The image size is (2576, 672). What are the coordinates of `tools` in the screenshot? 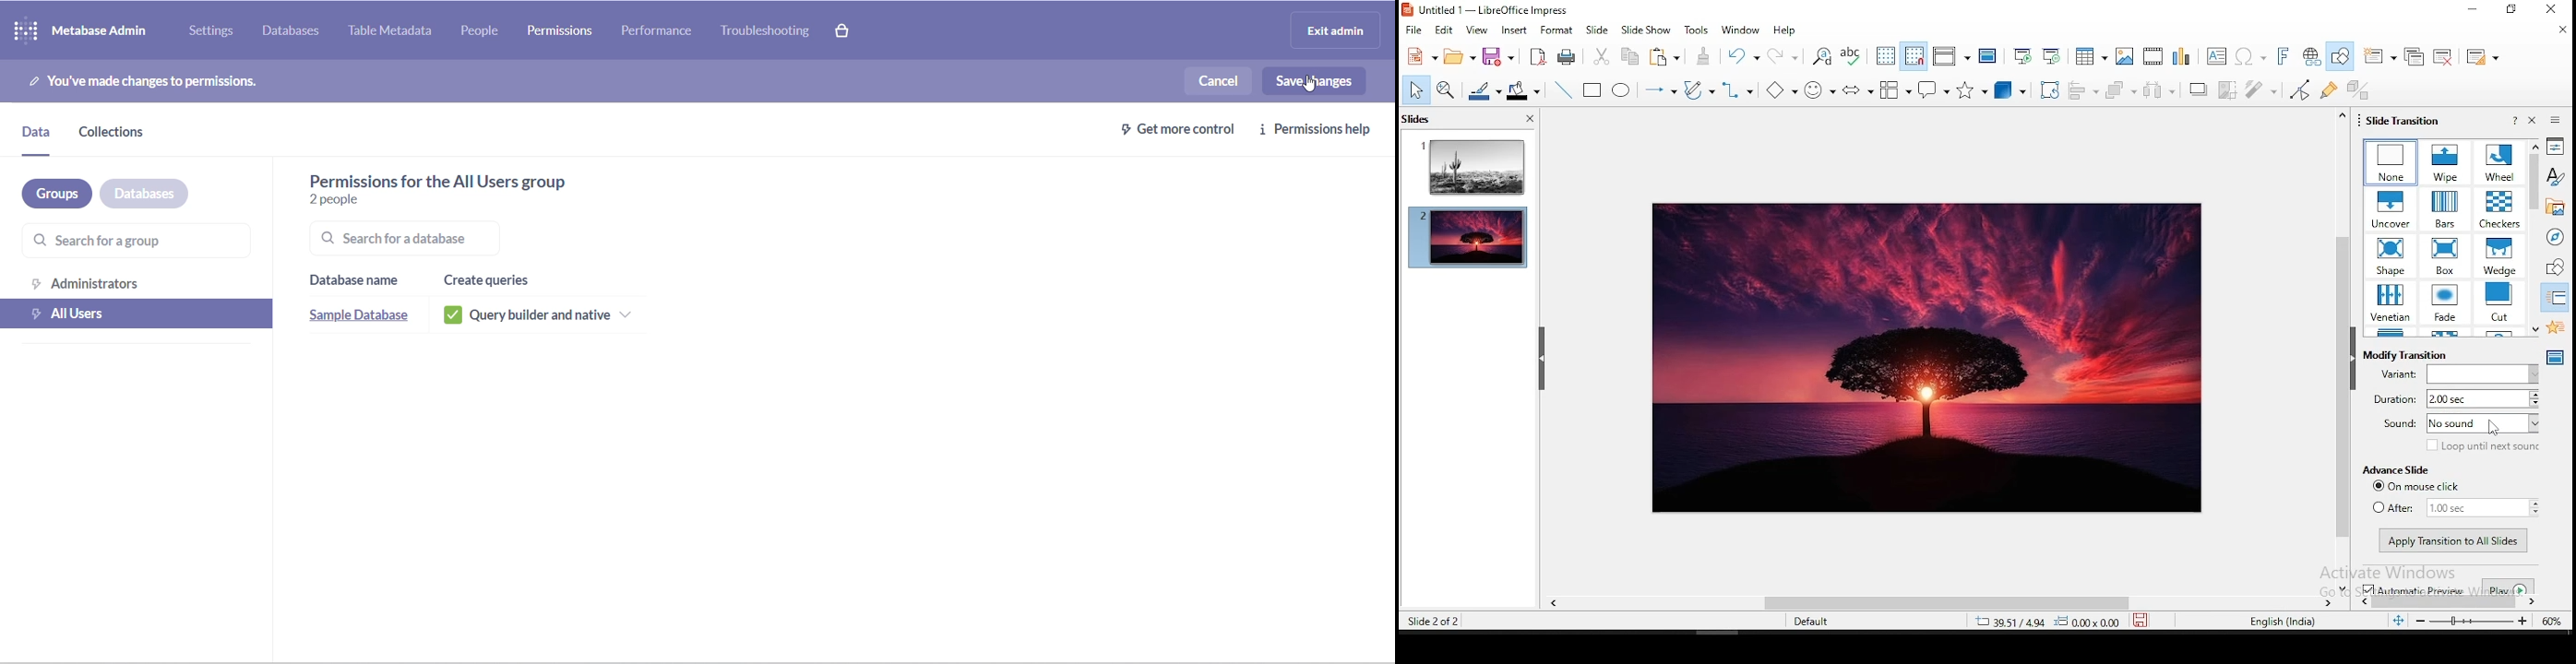 It's located at (1699, 29).